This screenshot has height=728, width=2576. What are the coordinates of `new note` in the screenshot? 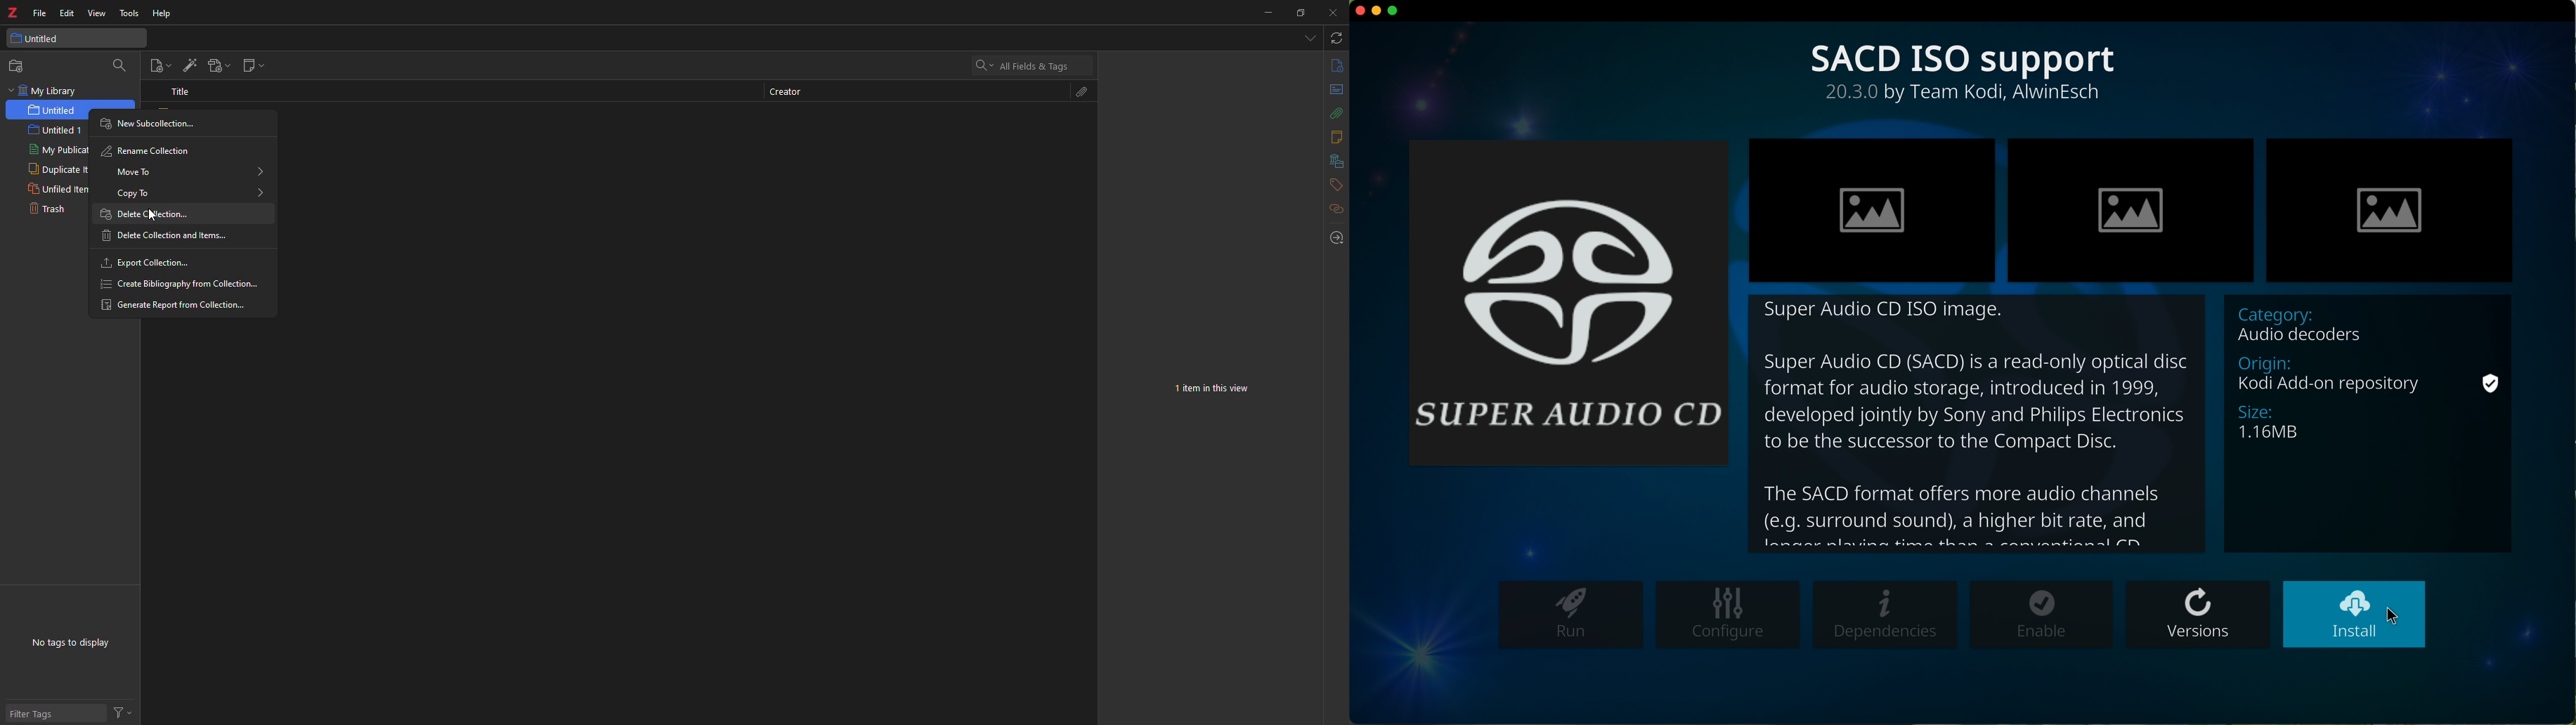 It's located at (254, 65).